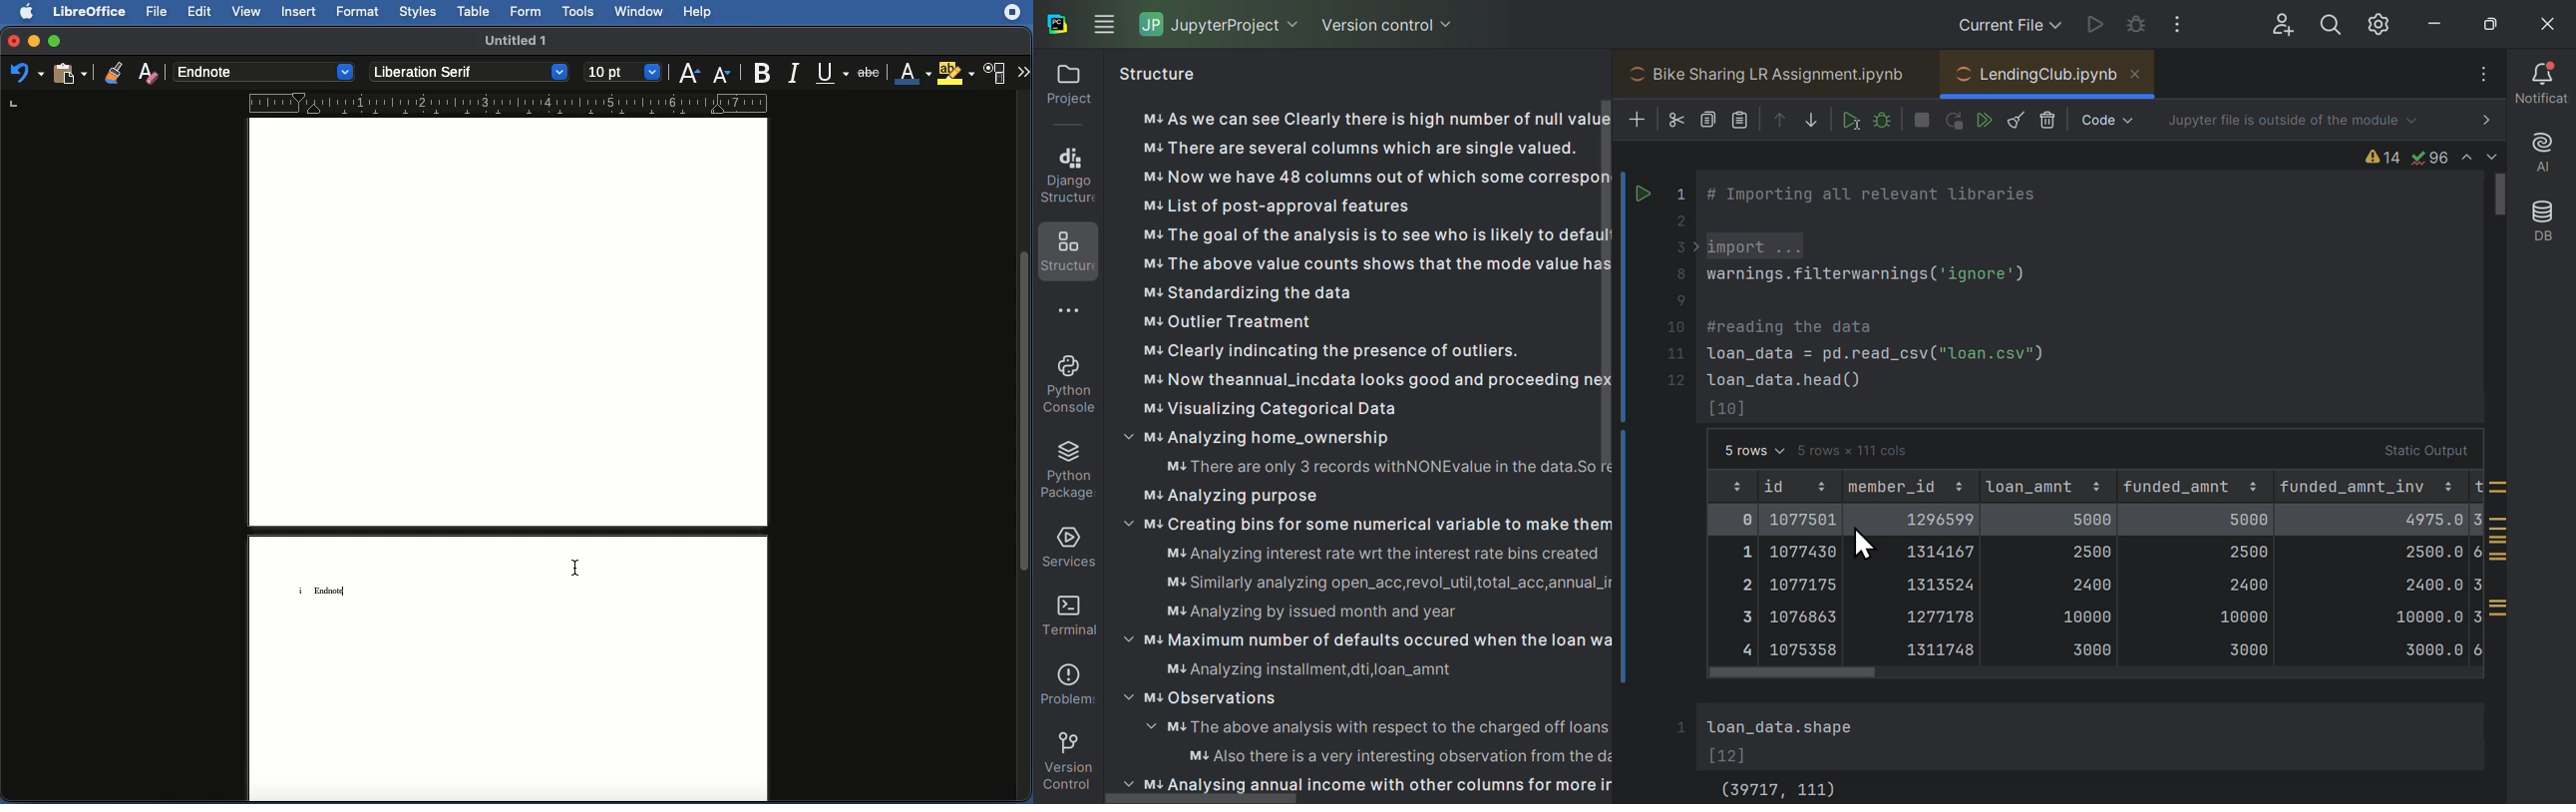 The width and height of the screenshot is (2576, 812). What do you see at coordinates (764, 72) in the screenshot?
I see `Bold` at bounding box center [764, 72].